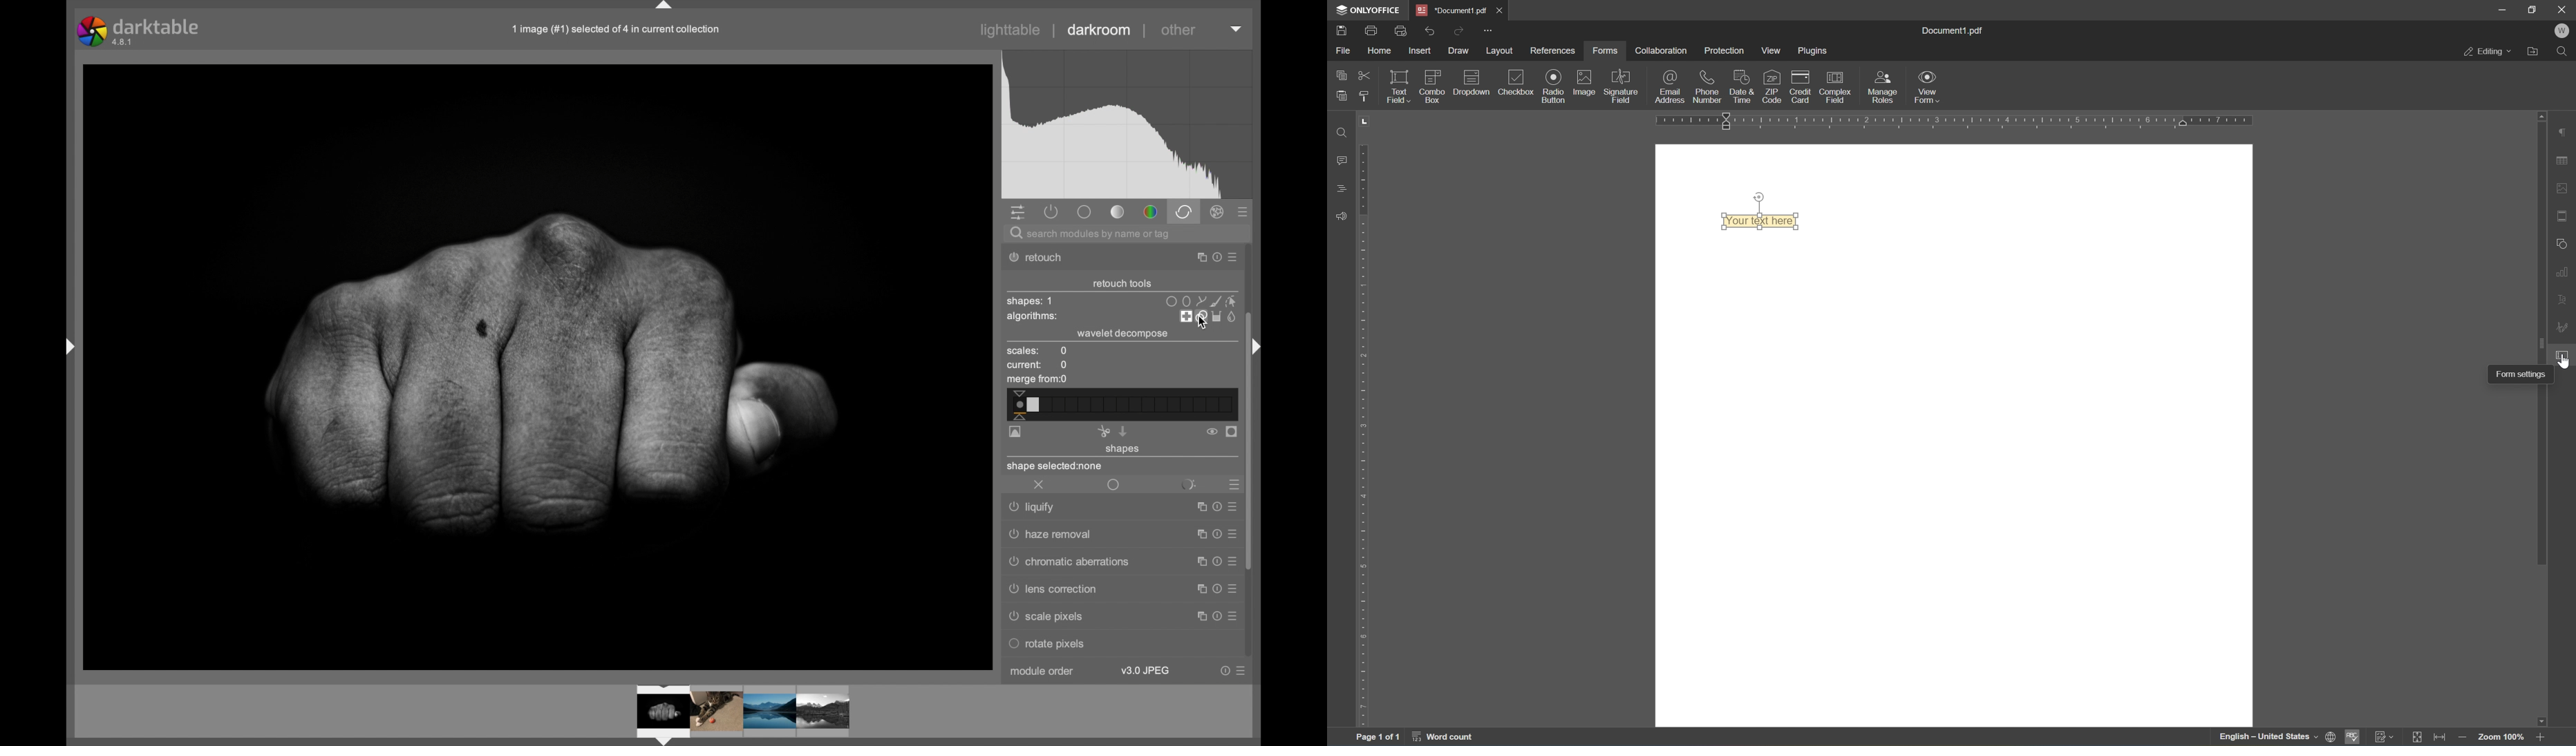 This screenshot has height=756, width=2576. What do you see at coordinates (1046, 673) in the screenshot?
I see `module order` at bounding box center [1046, 673].